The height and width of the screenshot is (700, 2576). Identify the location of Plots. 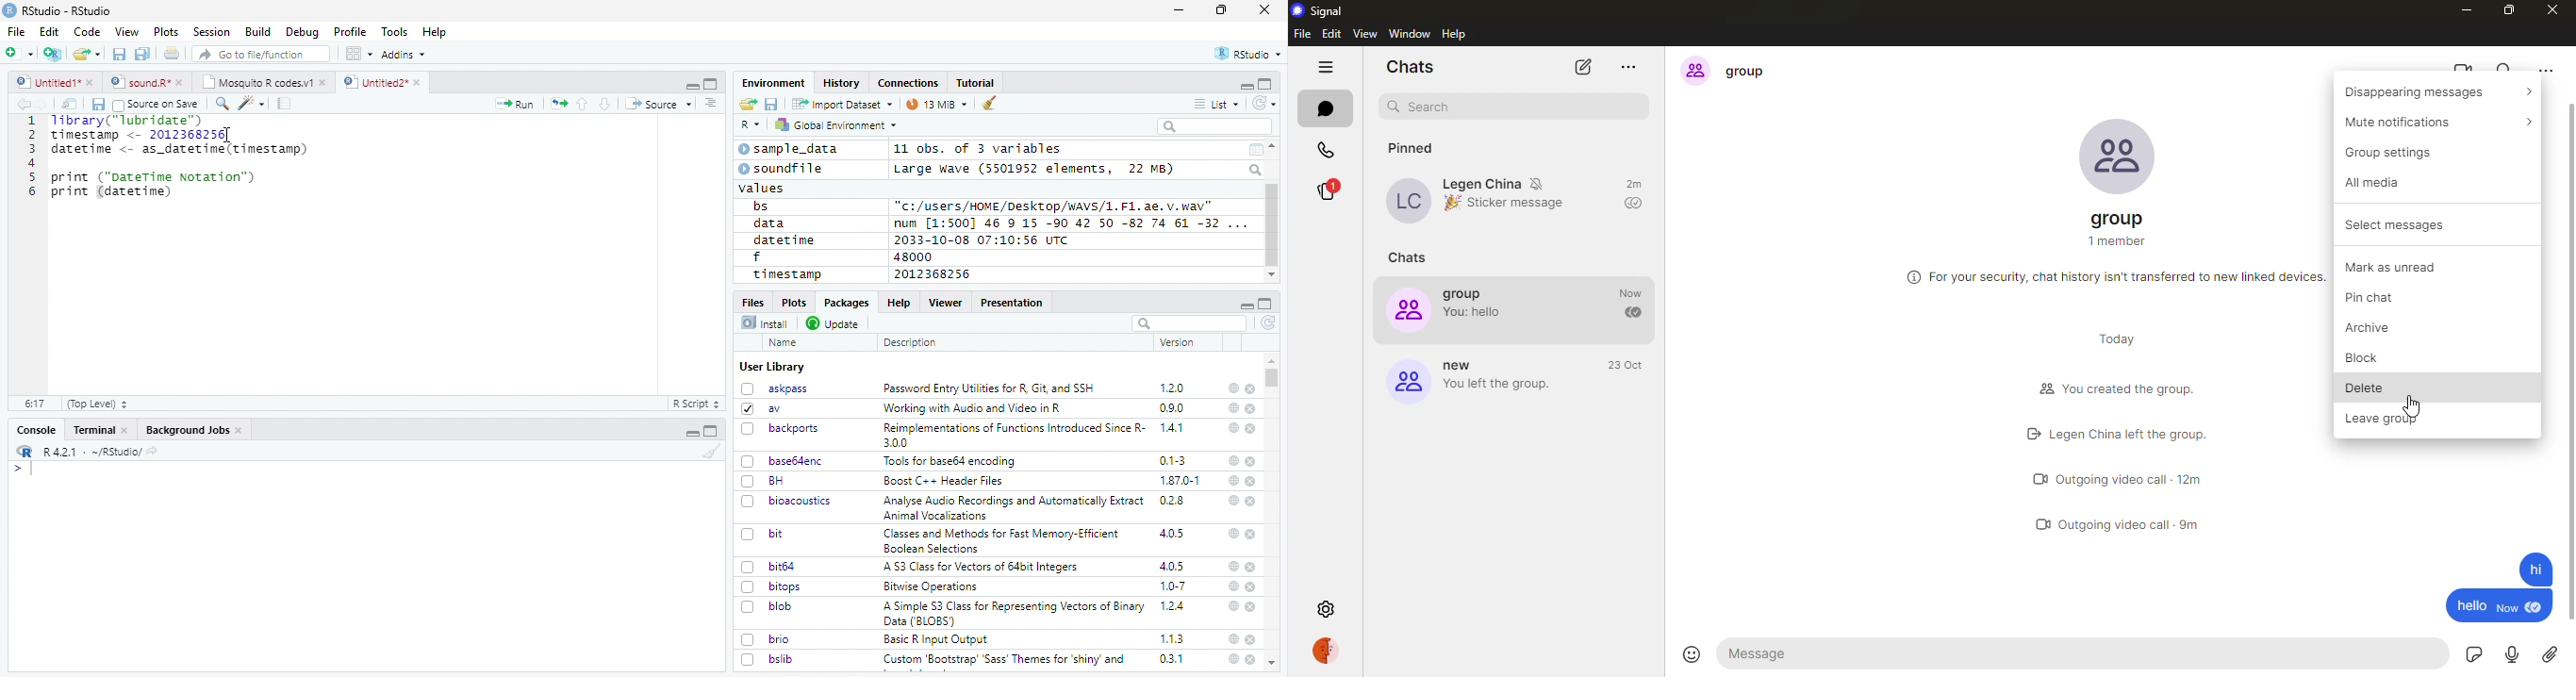
(793, 302).